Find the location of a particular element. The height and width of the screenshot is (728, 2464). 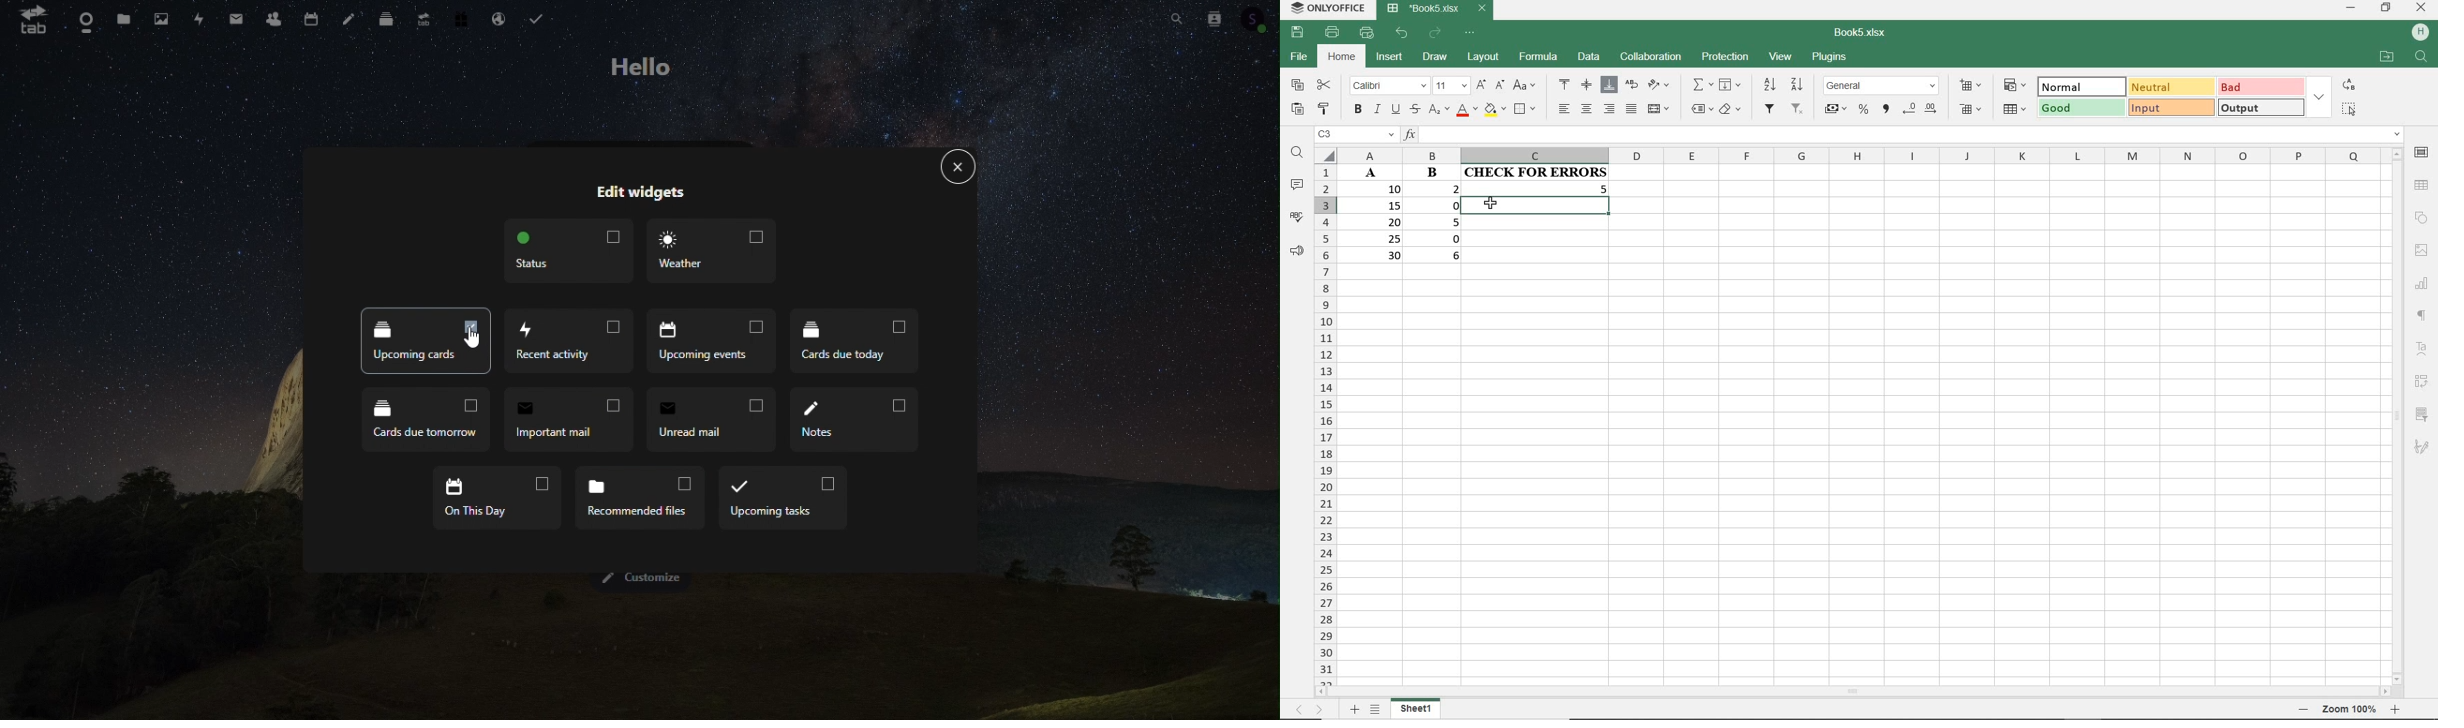

BAD is located at coordinates (2261, 86).